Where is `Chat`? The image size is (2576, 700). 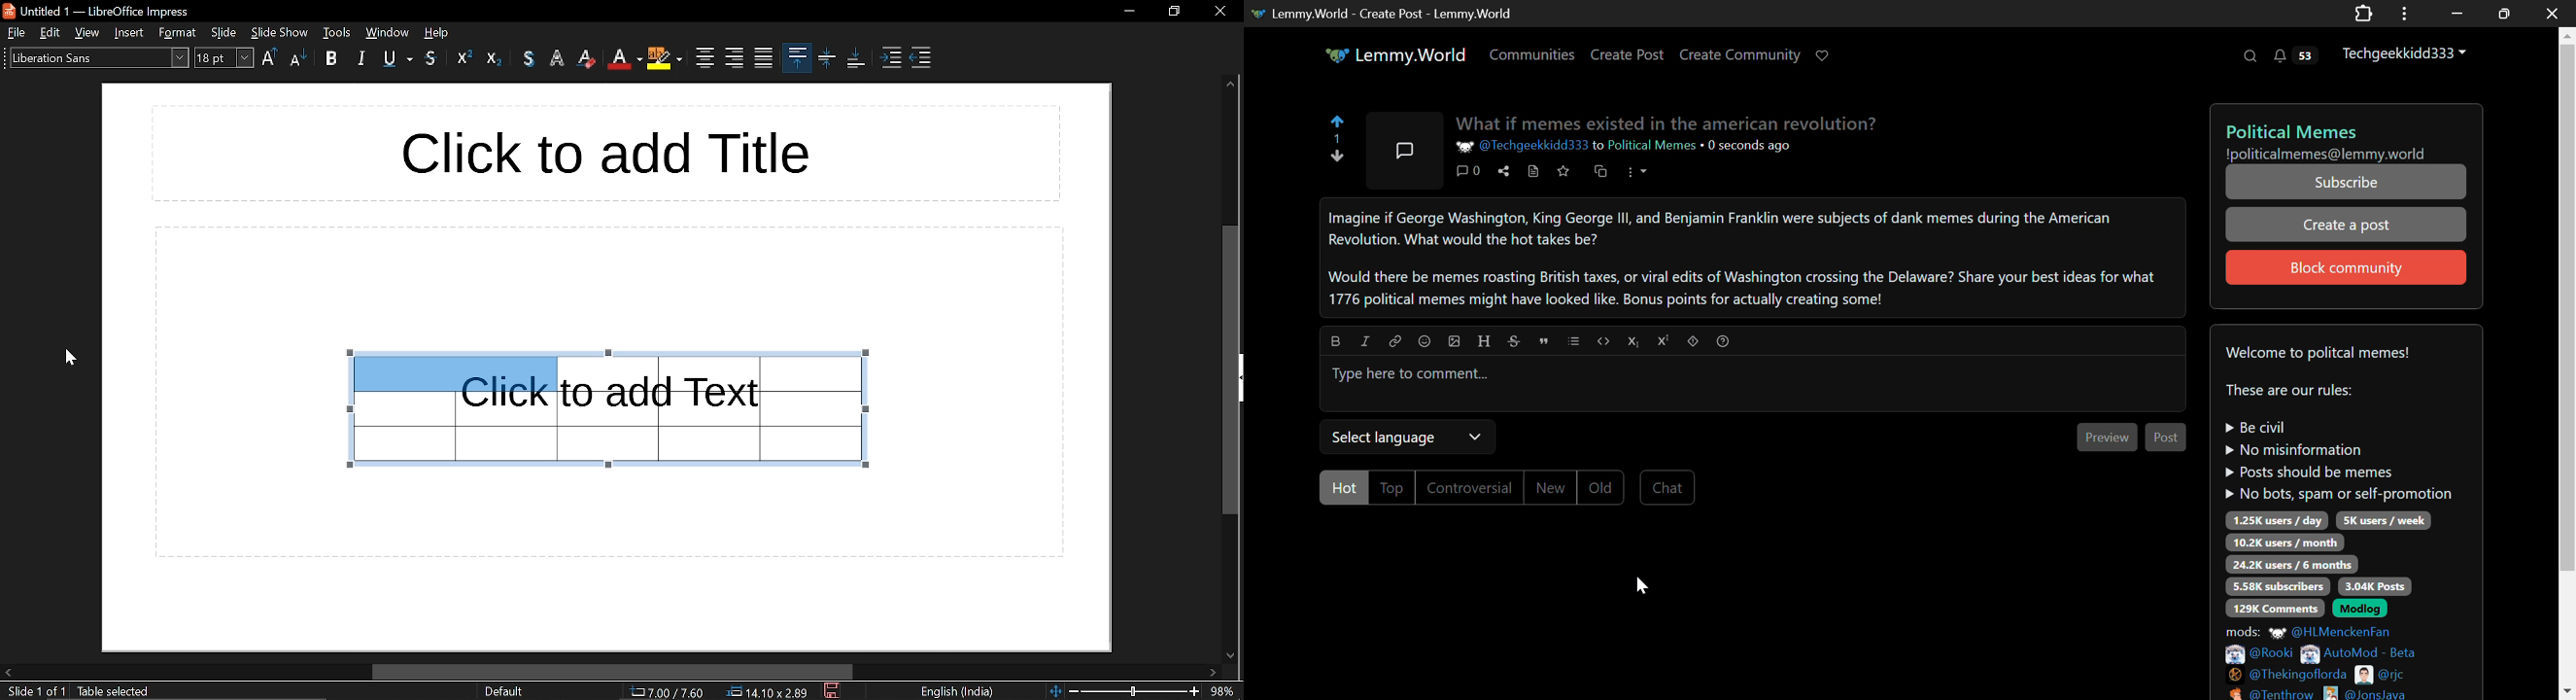 Chat is located at coordinates (1667, 487).